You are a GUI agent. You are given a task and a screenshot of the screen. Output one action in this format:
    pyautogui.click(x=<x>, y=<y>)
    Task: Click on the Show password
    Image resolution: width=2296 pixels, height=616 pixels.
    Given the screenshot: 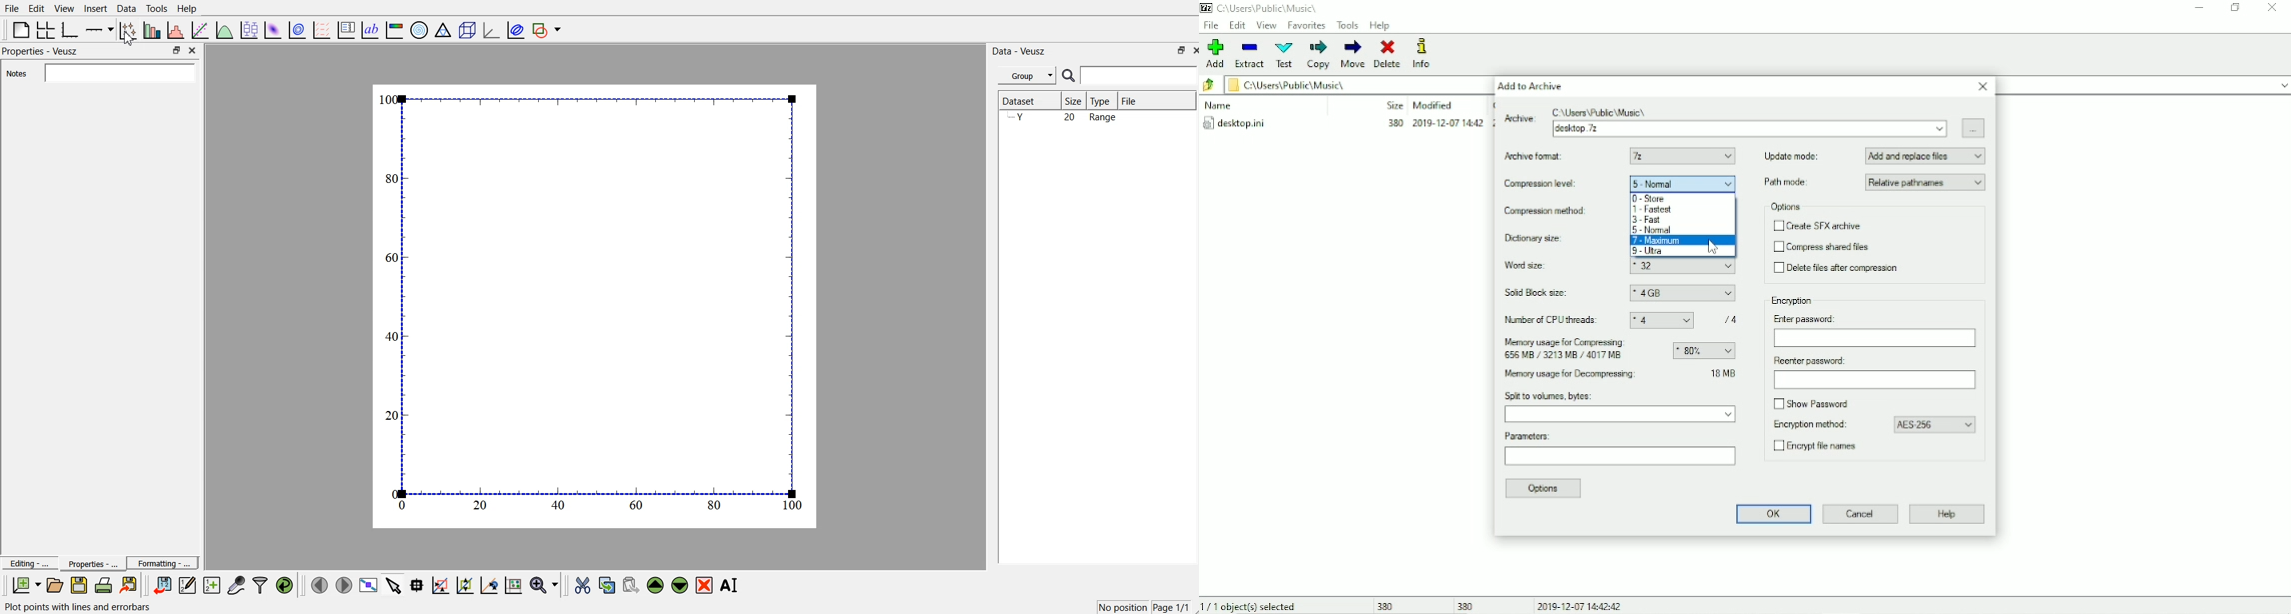 What is the action you would take?
    pyautogui.click(x=1815, y=404)
    